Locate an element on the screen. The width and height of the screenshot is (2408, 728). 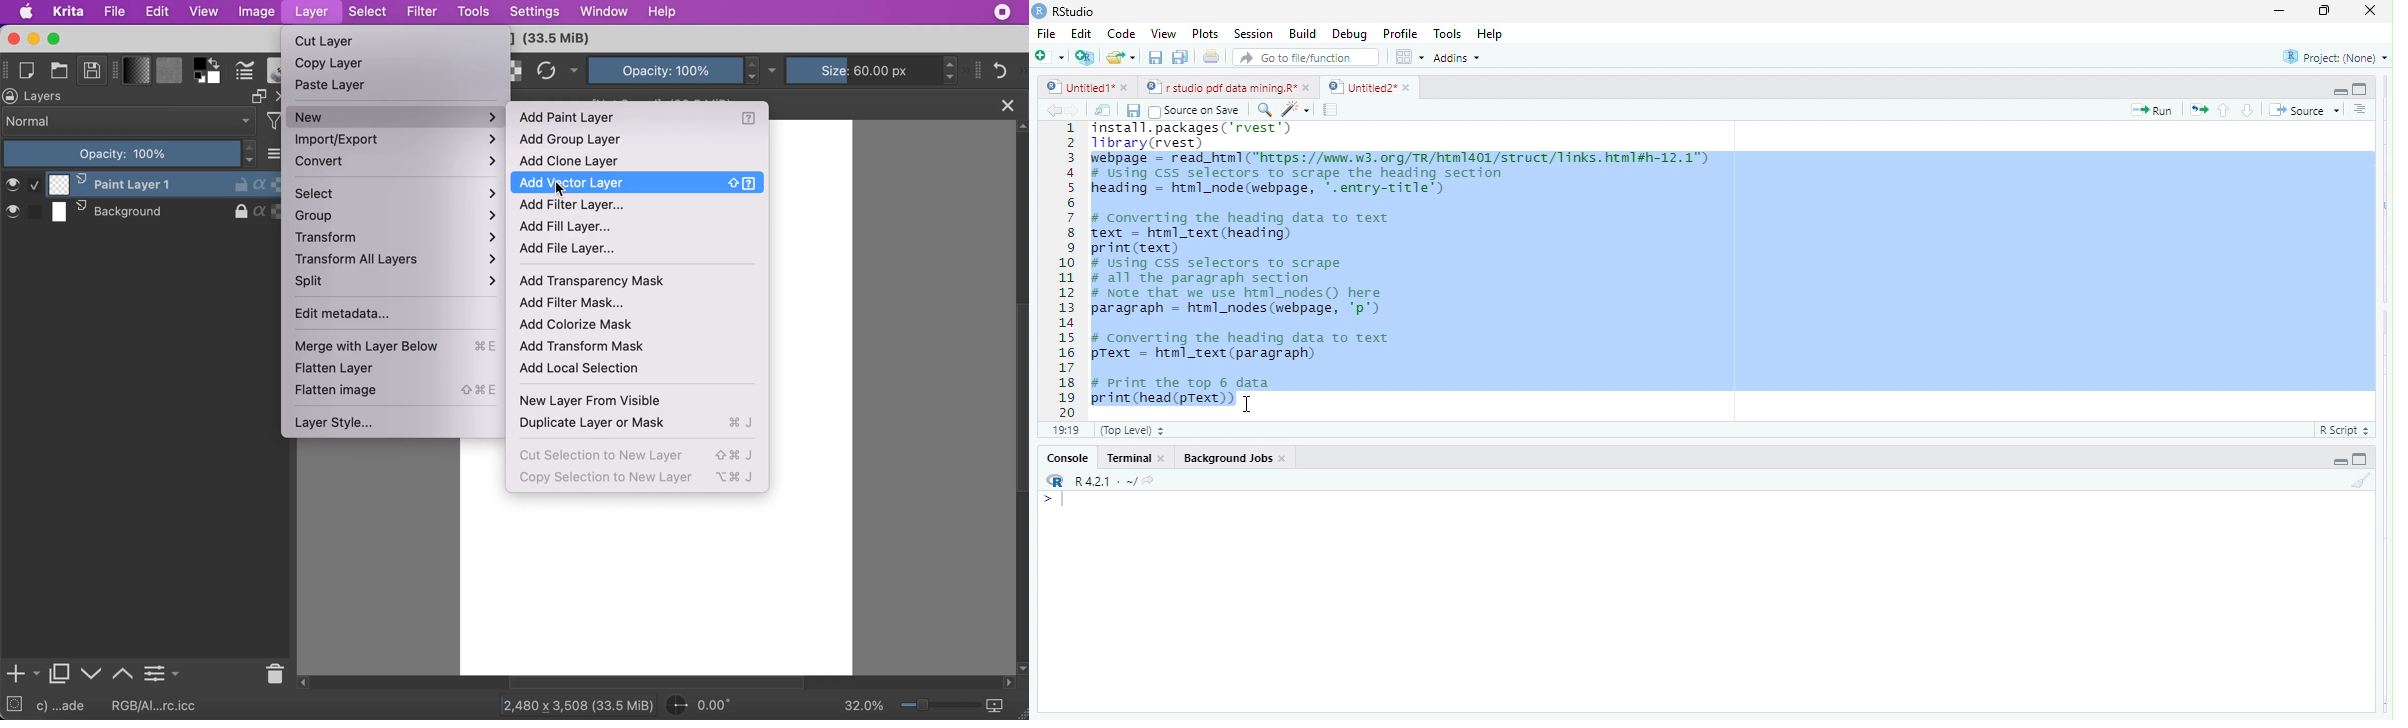
layers is located at coordinates (49, 97).